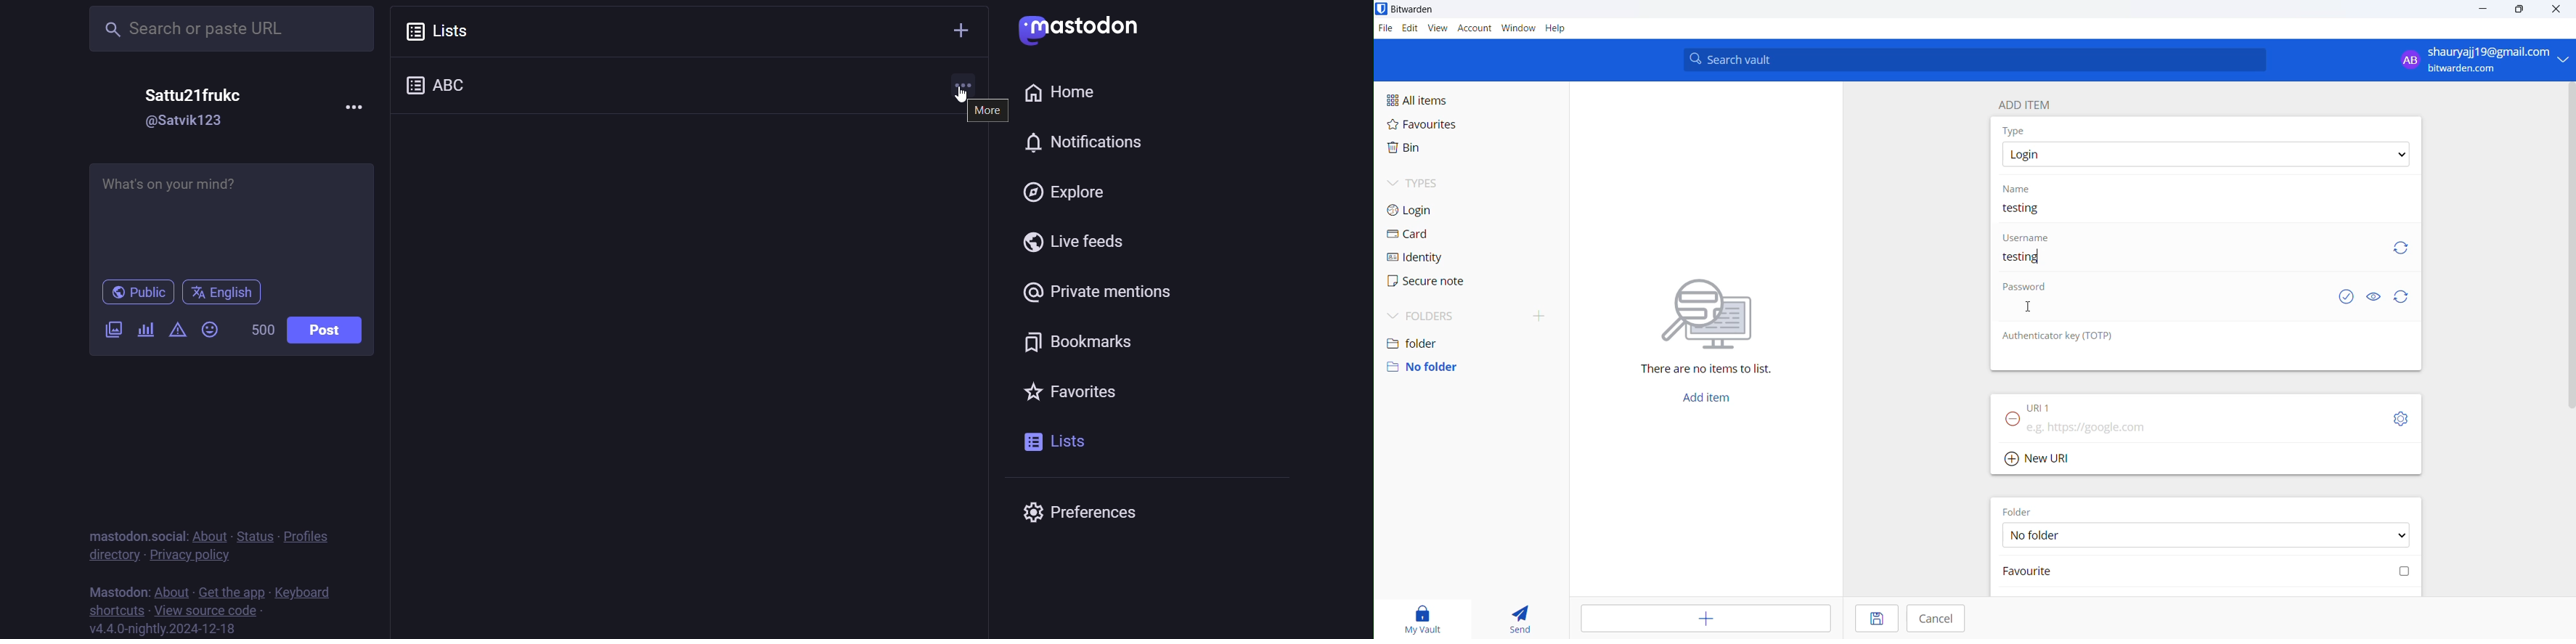 The width and height of the screenshot is (2576, 644). Describe the element at coordinates (1056, 441) in the screenshot. I see `lists` at that location.